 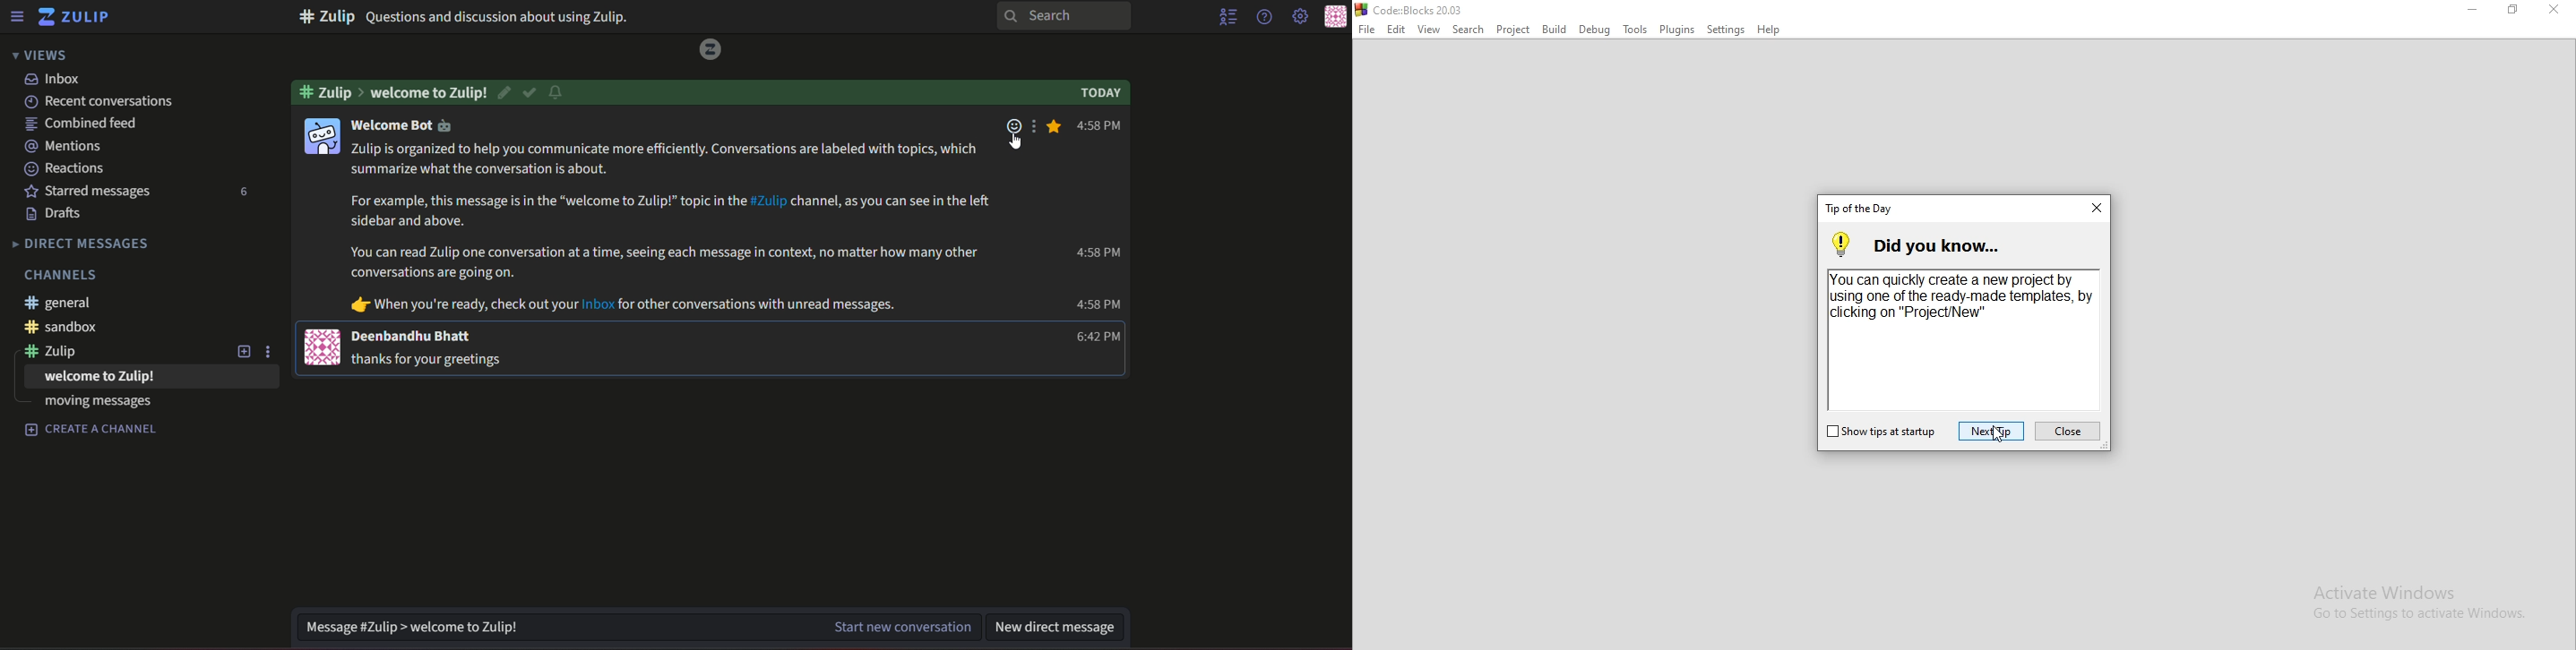 What do you see at coordinates (332, 91) in the screenshot?
I see `#zulip` at bounding box center [332, 91].